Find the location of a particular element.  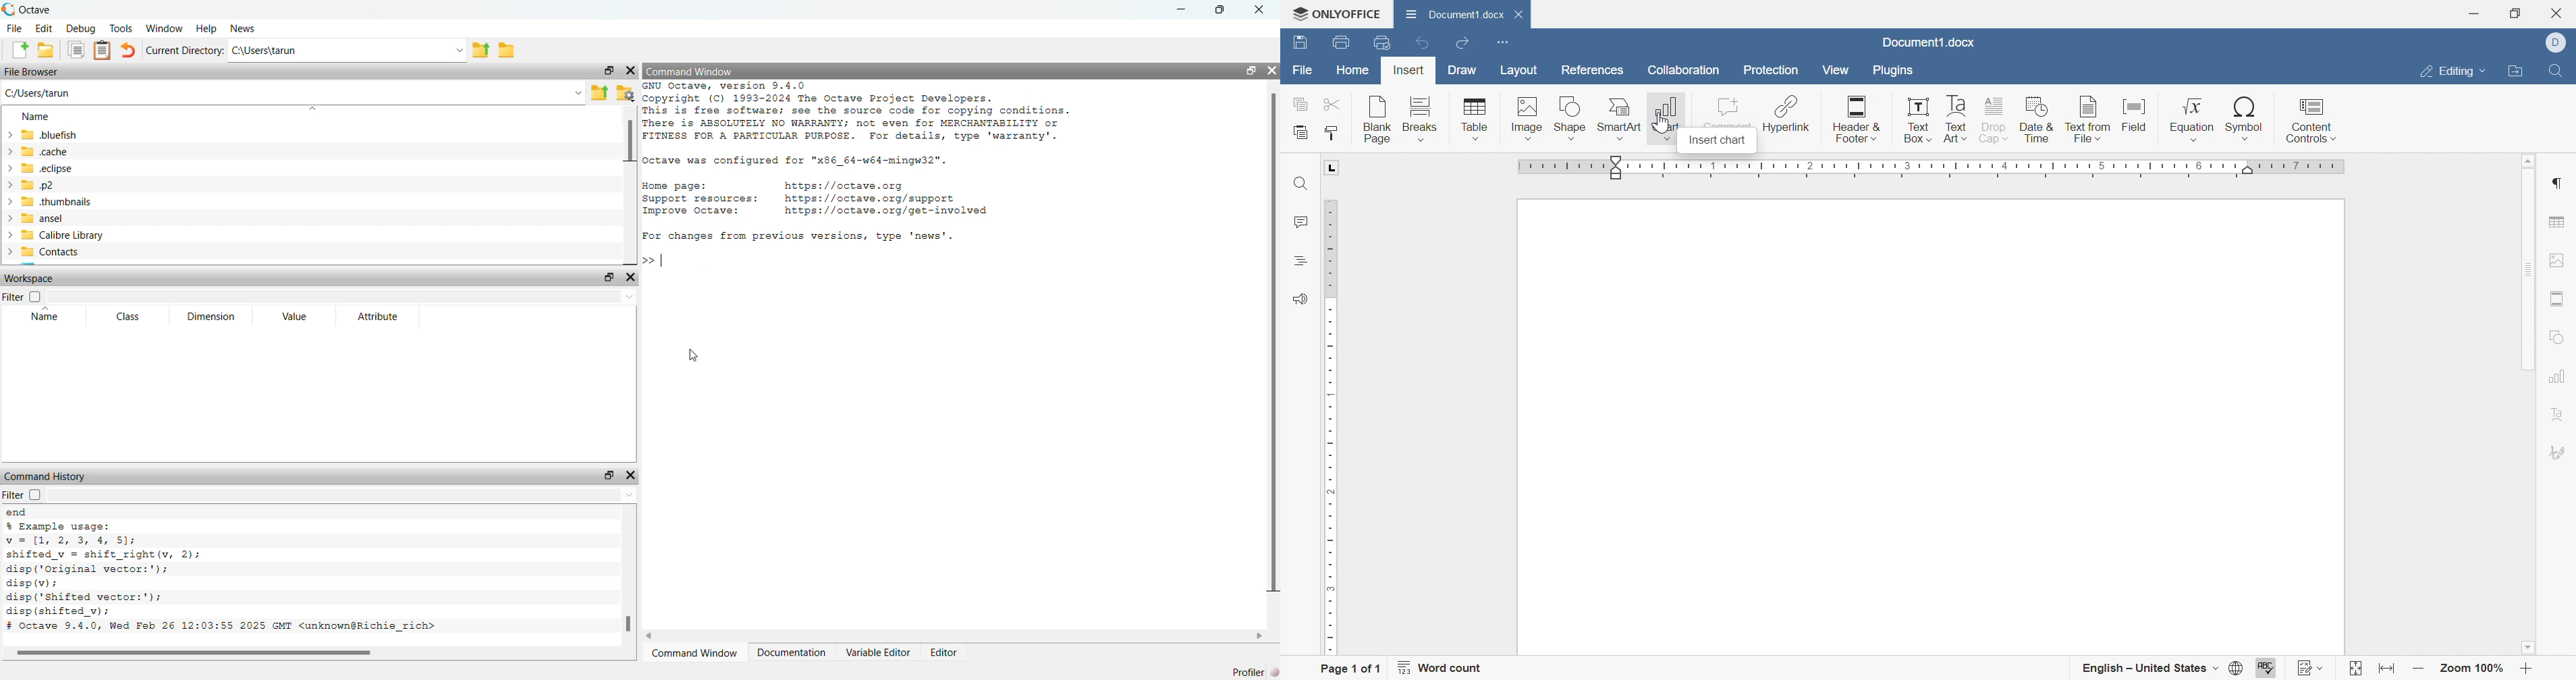

View is located at coordinates (1836, 70).